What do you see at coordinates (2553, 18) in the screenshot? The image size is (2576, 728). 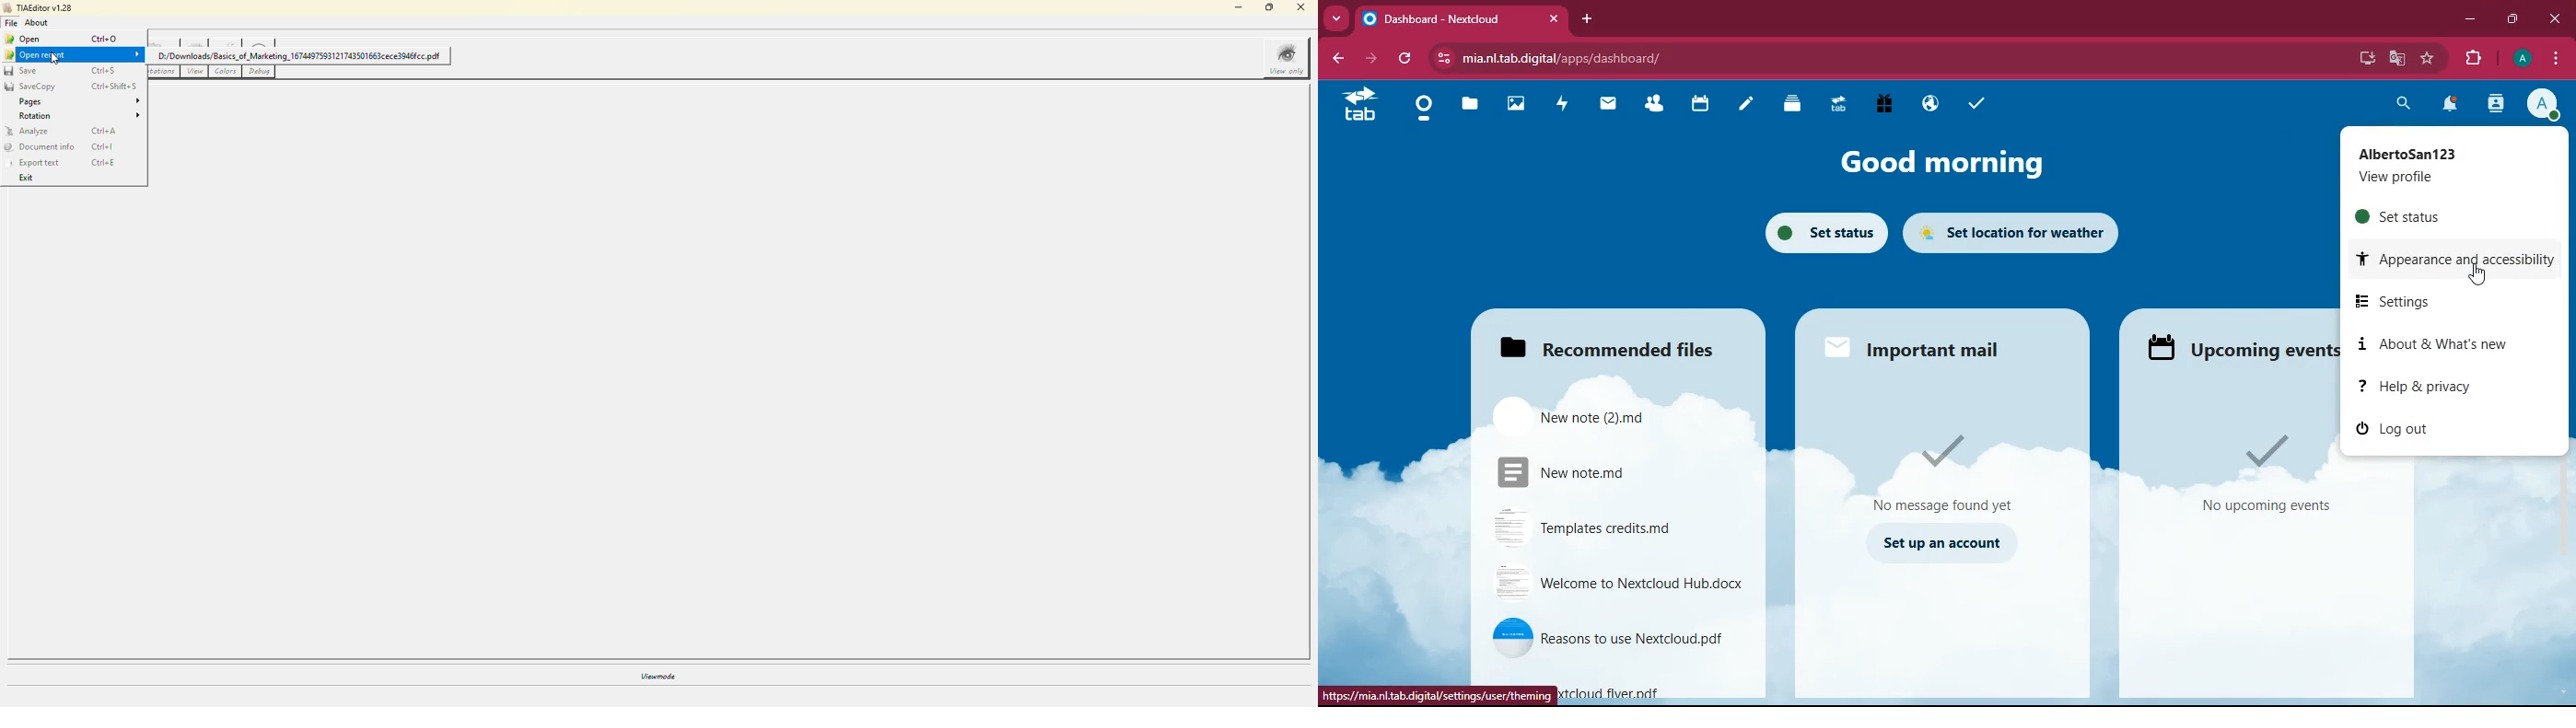 I see `close` at bounding box center [2553, 18].